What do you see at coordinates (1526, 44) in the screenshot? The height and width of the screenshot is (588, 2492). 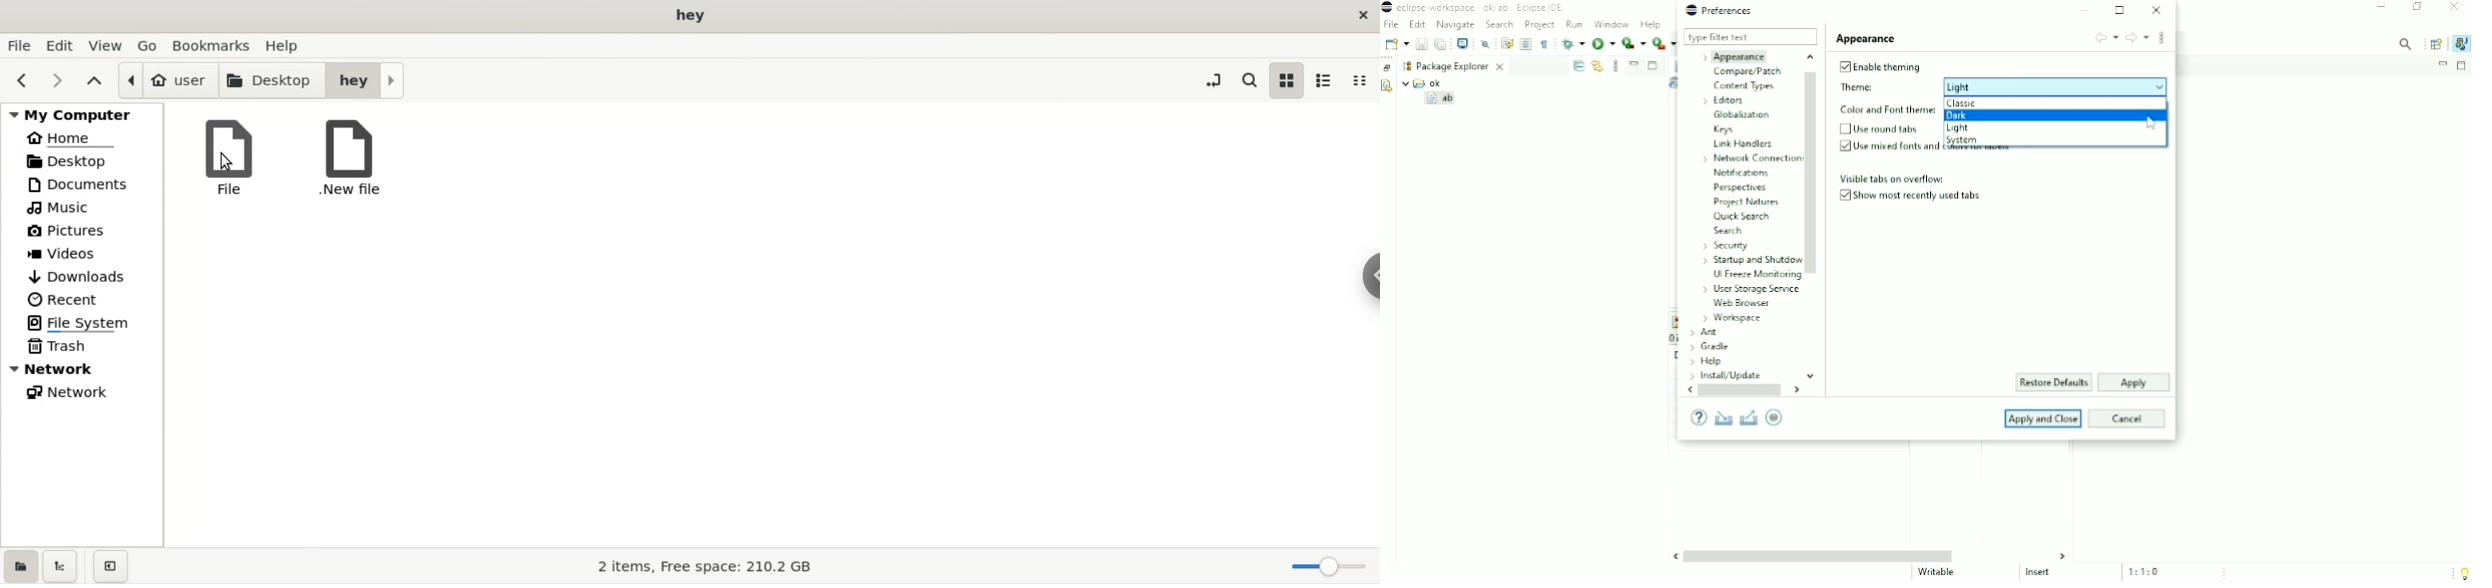 I see `Toggle Block Selection` at bounding box center [1526, 44].